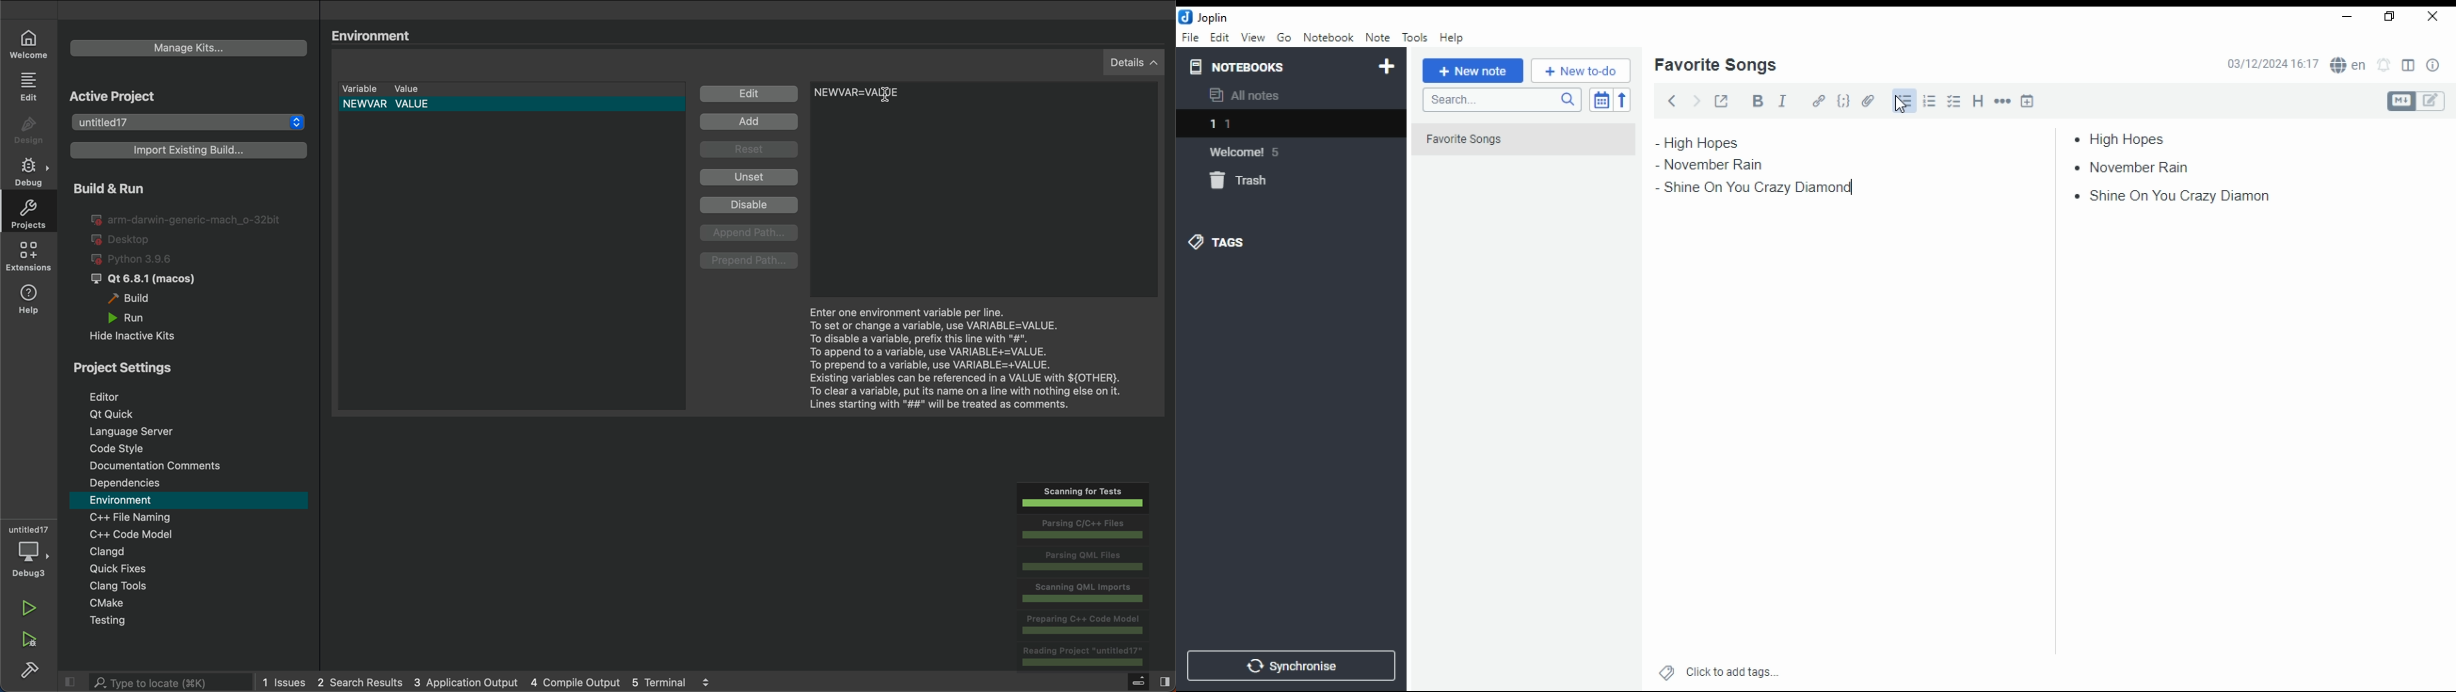 The image size is (2464, 700). What do you see at coordinates (196, 603) in the screenshot?
I see `cmake` at bounding box center [196, 603].